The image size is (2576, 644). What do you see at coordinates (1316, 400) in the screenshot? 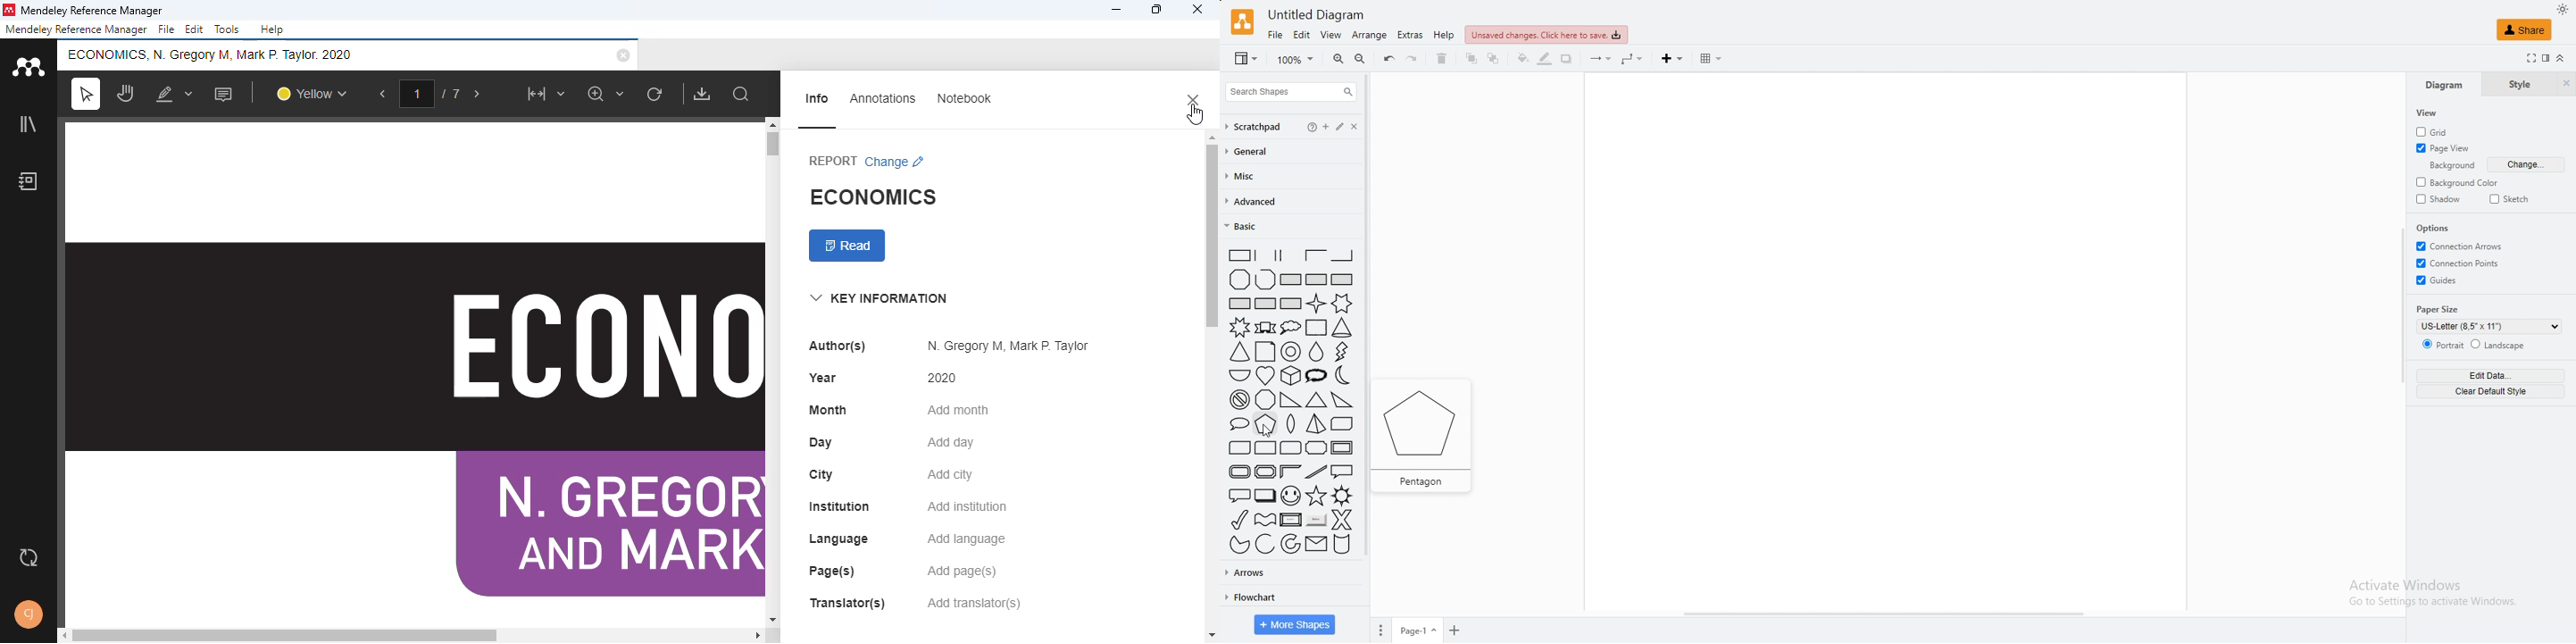
I see `acute triangle` at bounding box center [1316, 400].